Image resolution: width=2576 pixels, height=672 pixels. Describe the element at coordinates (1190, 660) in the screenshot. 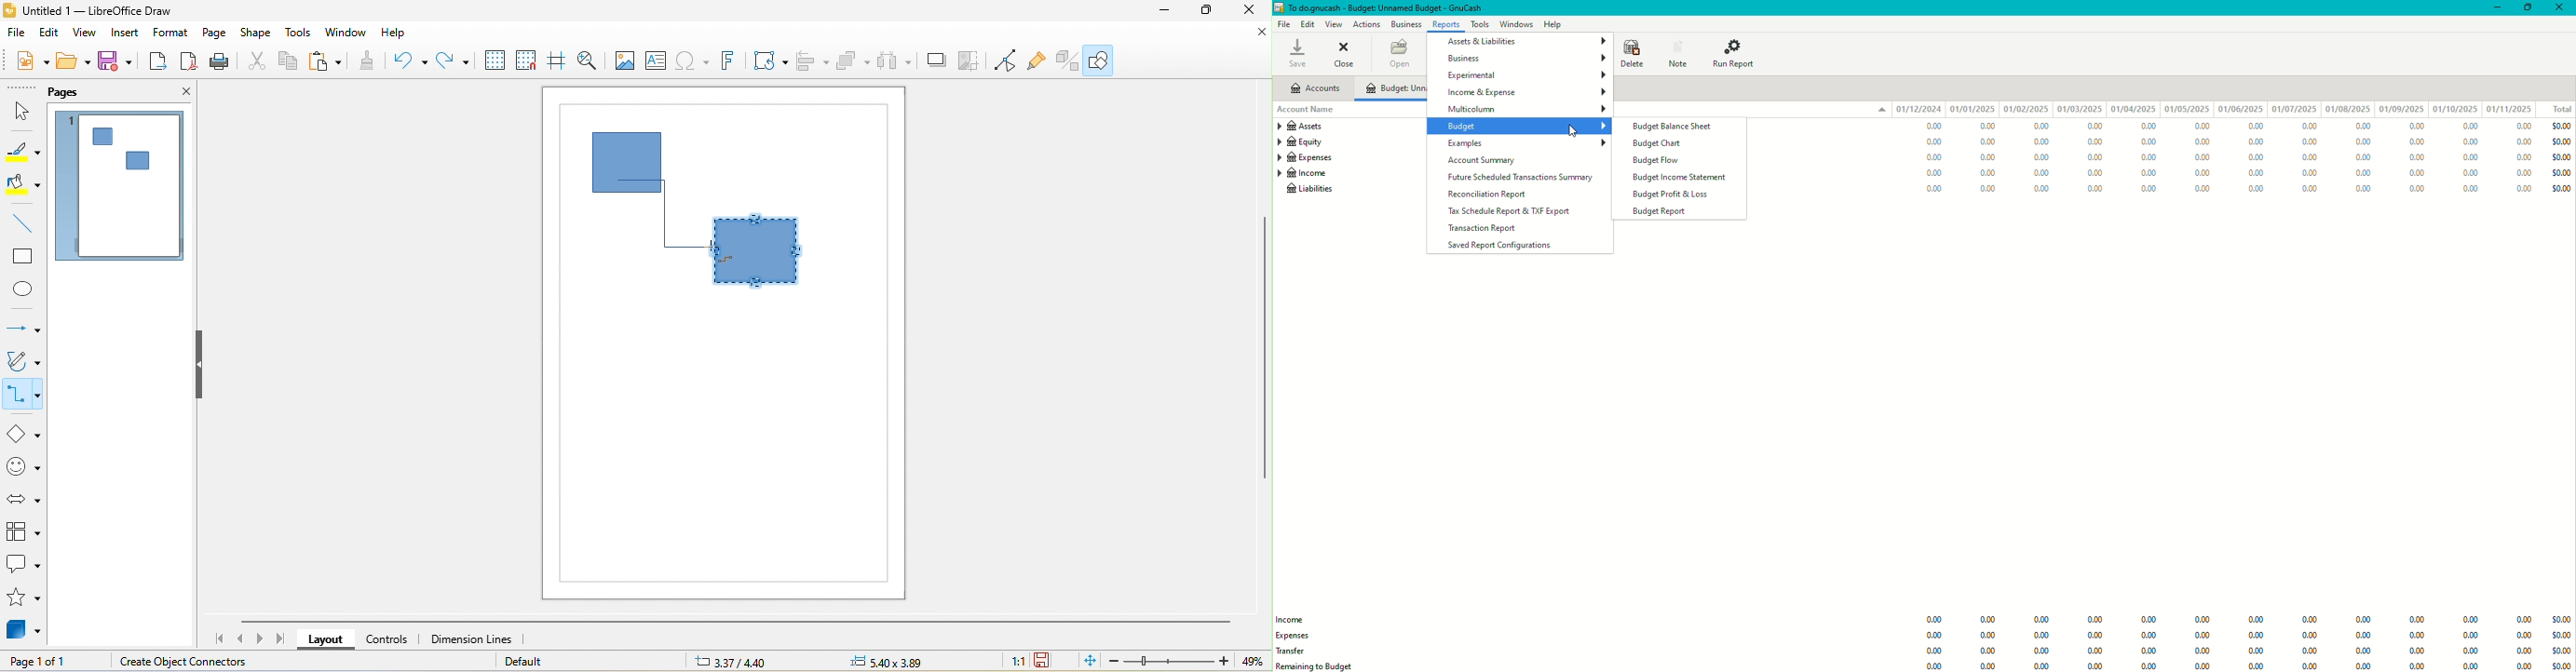

I see `zoom` at that location.